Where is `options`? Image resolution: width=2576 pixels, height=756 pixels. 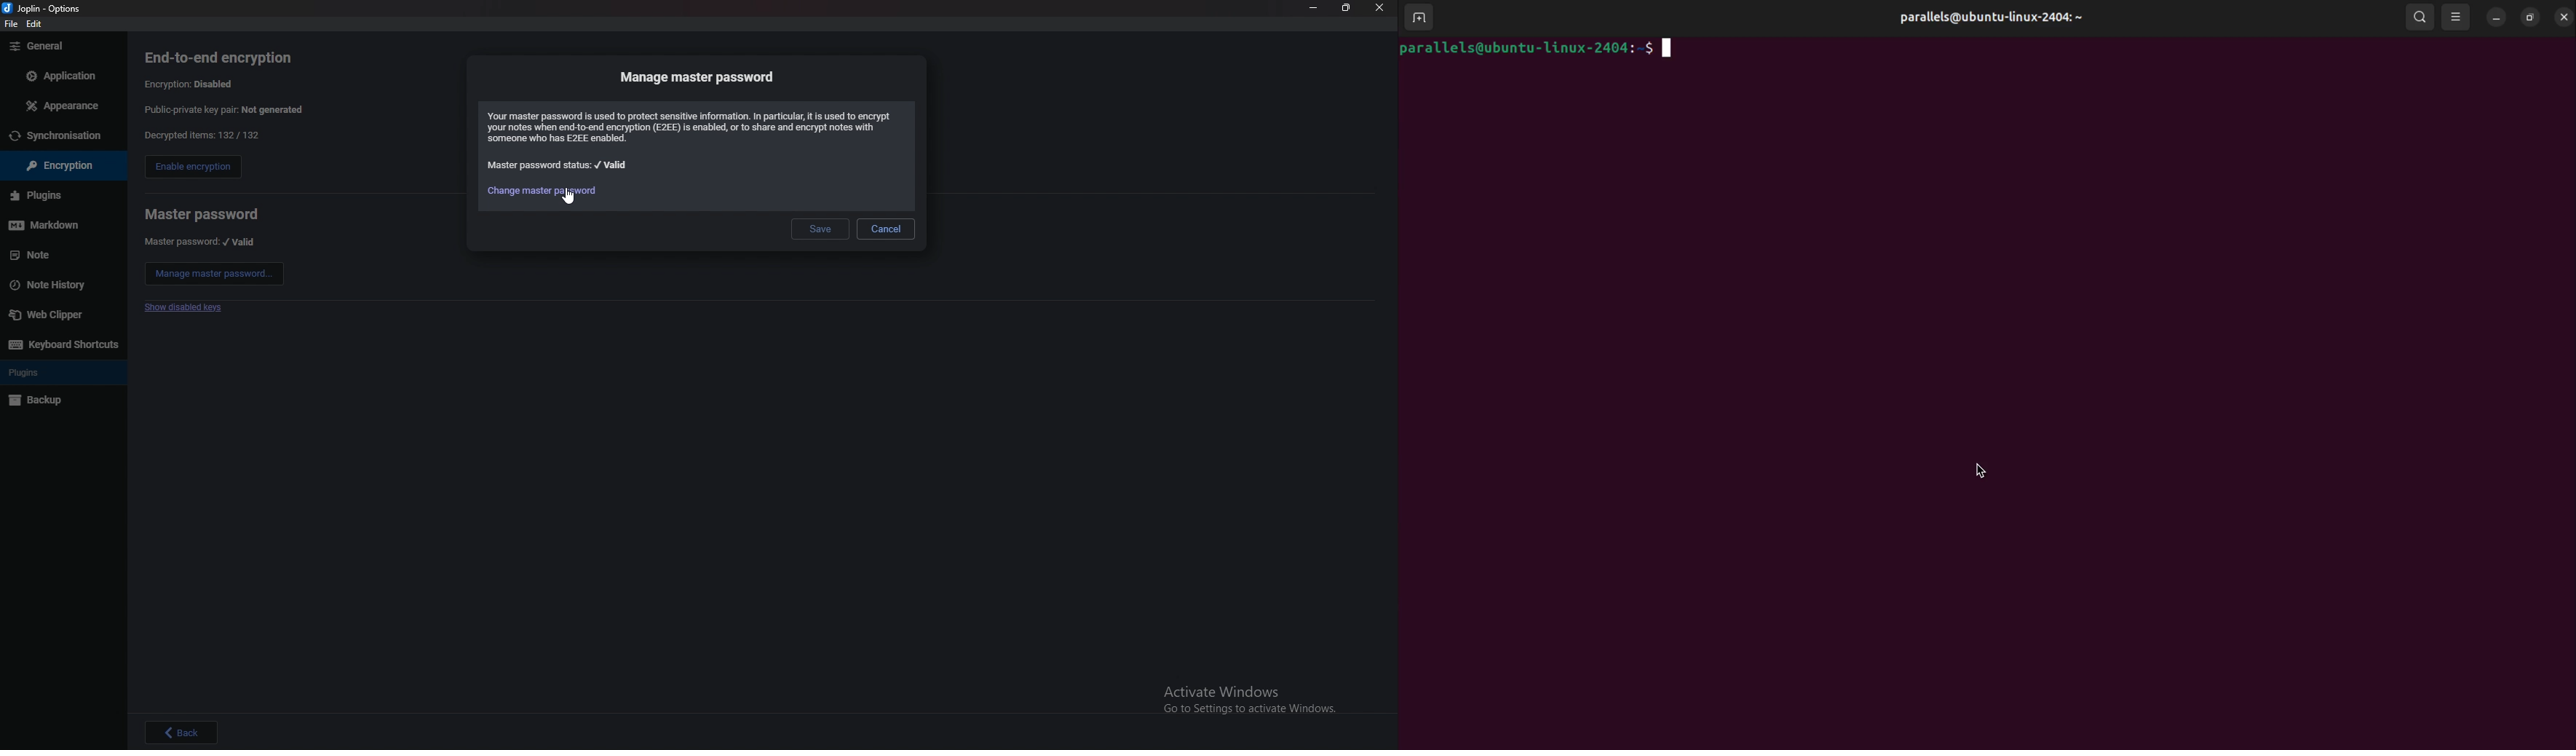 options is located at coordinates (45, 7).